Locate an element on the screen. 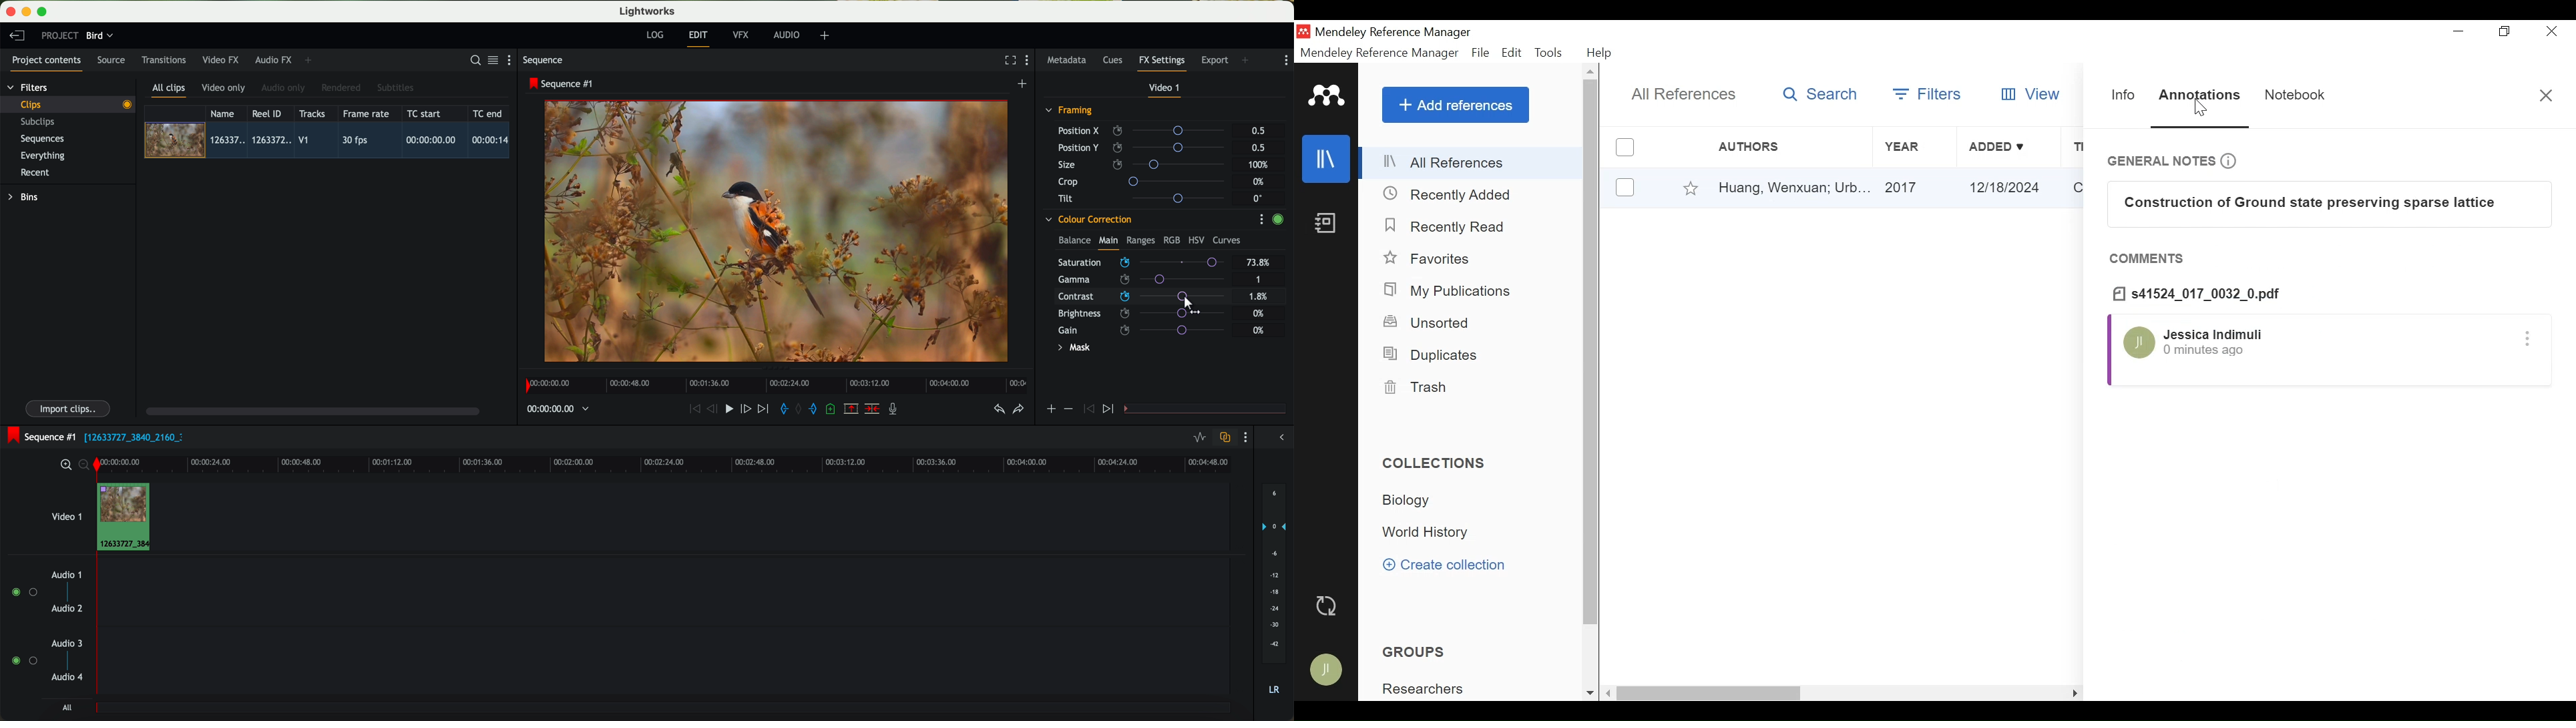 Image resolution: width=2576 pixels, height=728 pixels. subtitles is located at coordinates (394, 88).